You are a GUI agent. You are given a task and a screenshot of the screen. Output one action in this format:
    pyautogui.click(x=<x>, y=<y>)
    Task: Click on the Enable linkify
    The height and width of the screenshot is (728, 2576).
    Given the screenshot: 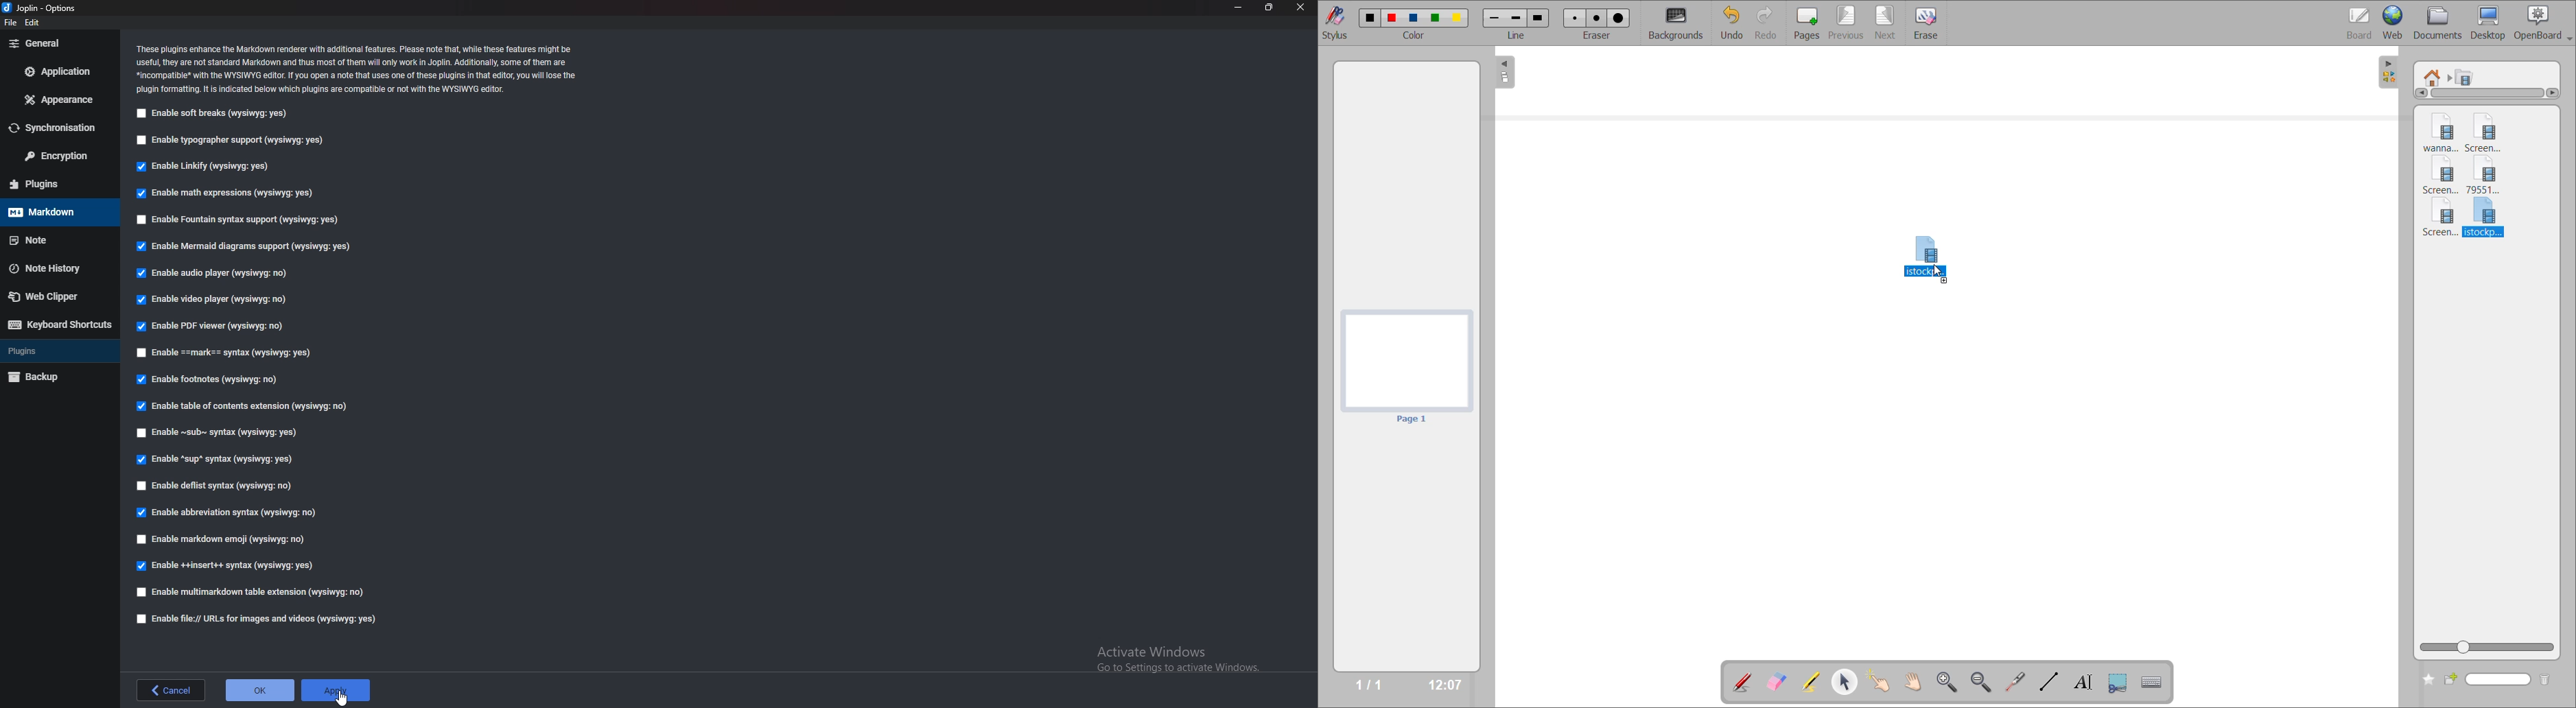 What is the action you would take?
    pyautogui.click(x=209, y=167)
    